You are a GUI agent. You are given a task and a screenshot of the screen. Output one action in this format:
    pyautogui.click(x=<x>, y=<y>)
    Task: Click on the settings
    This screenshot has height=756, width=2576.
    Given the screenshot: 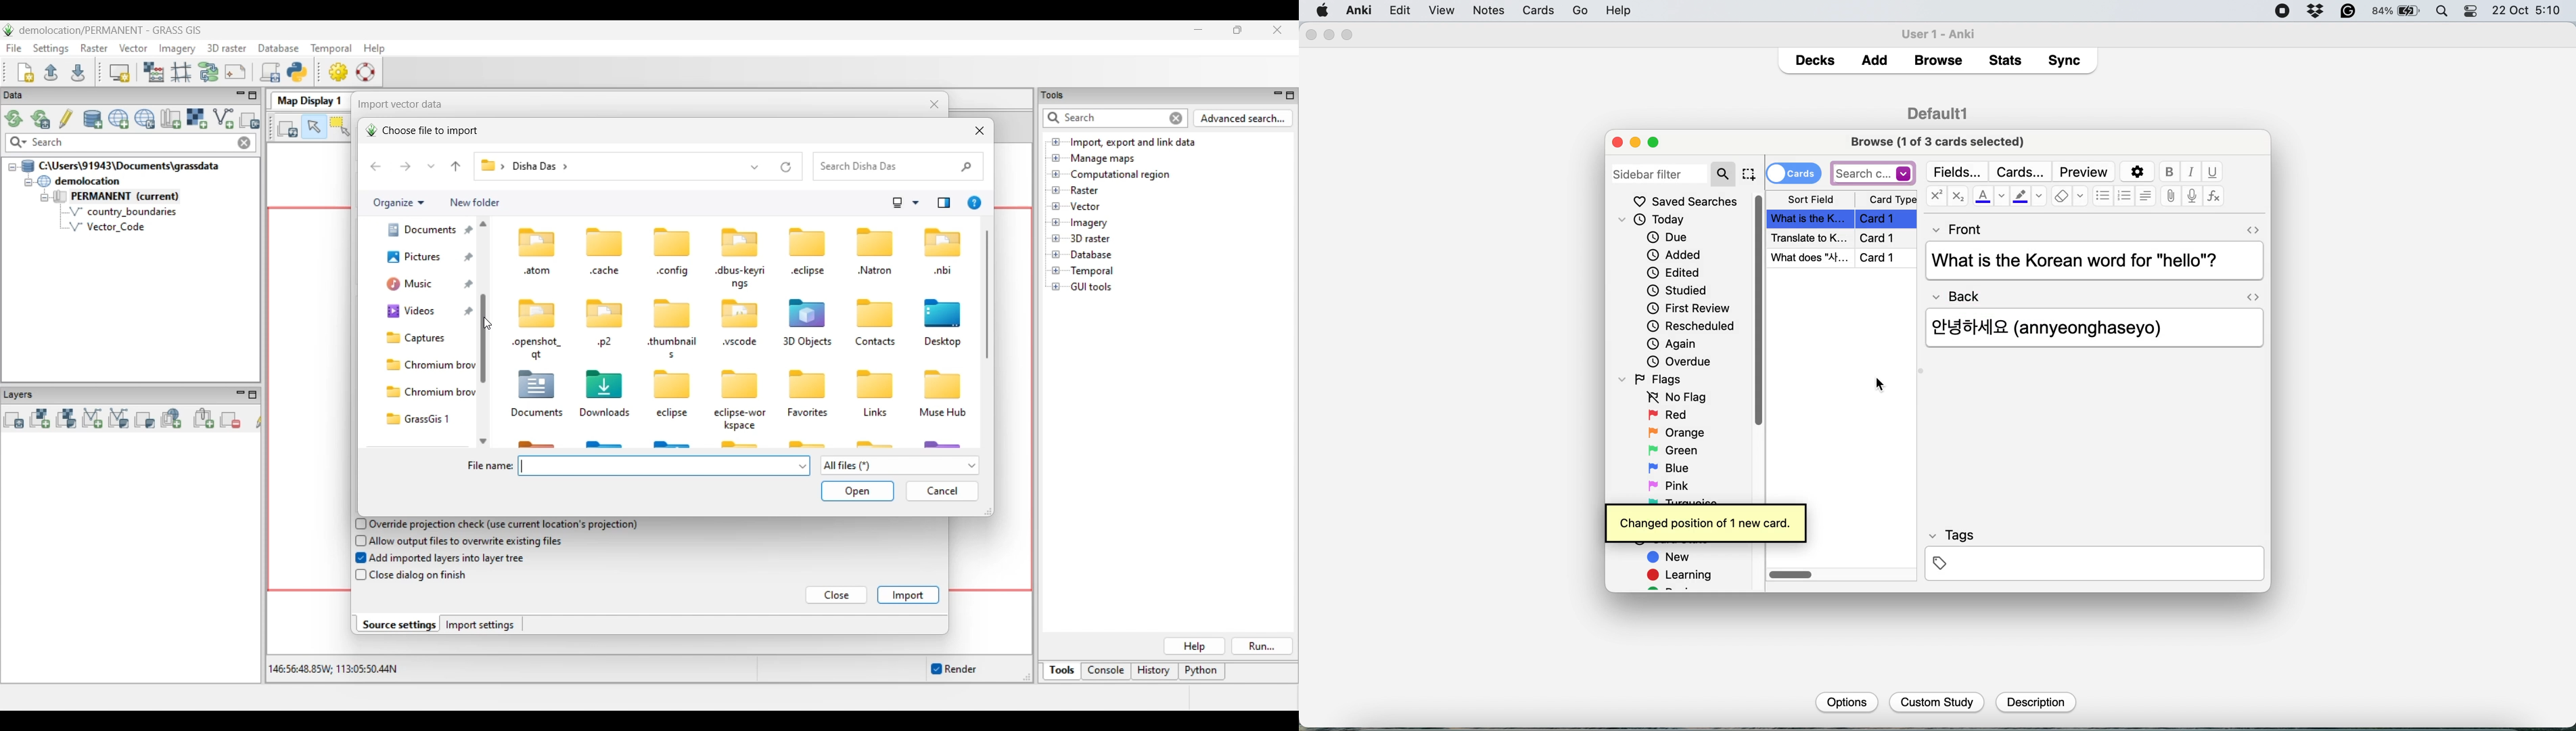 What is the action you would take?
    pyautogui.click(x=2136, y=172)
    